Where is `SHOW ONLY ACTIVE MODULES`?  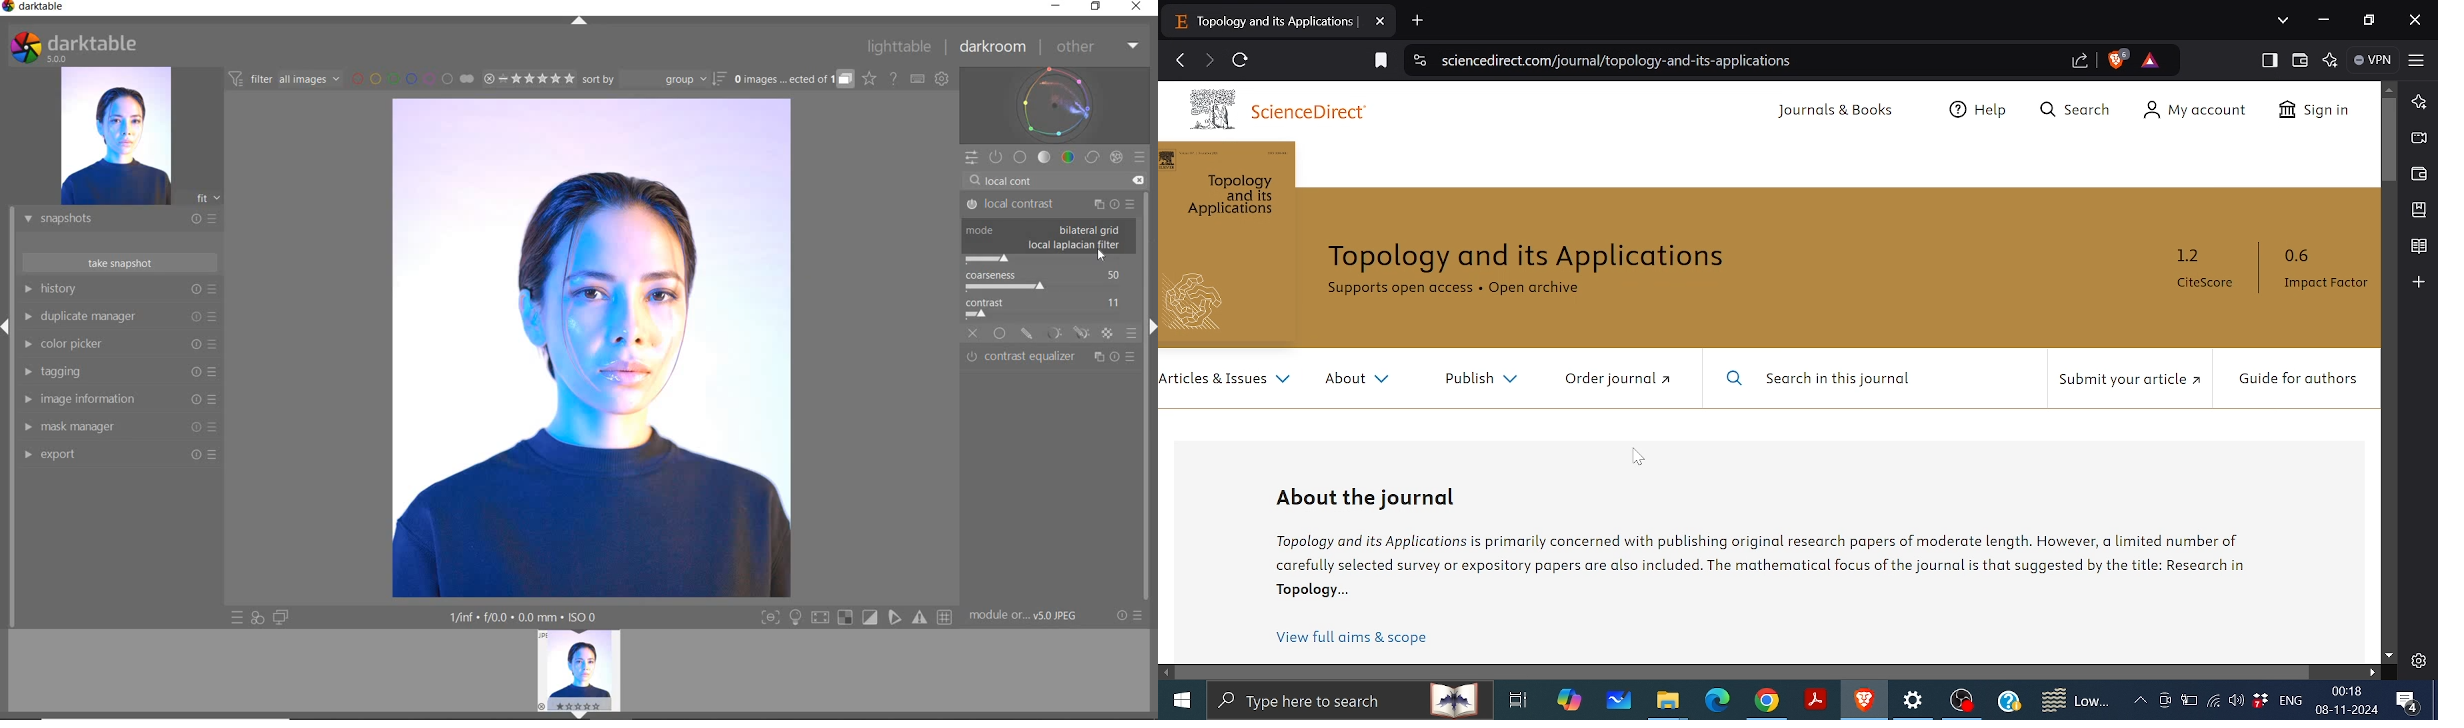
SHOW ONLY ACTIVE MODULES is located at coordinates (997, 158).